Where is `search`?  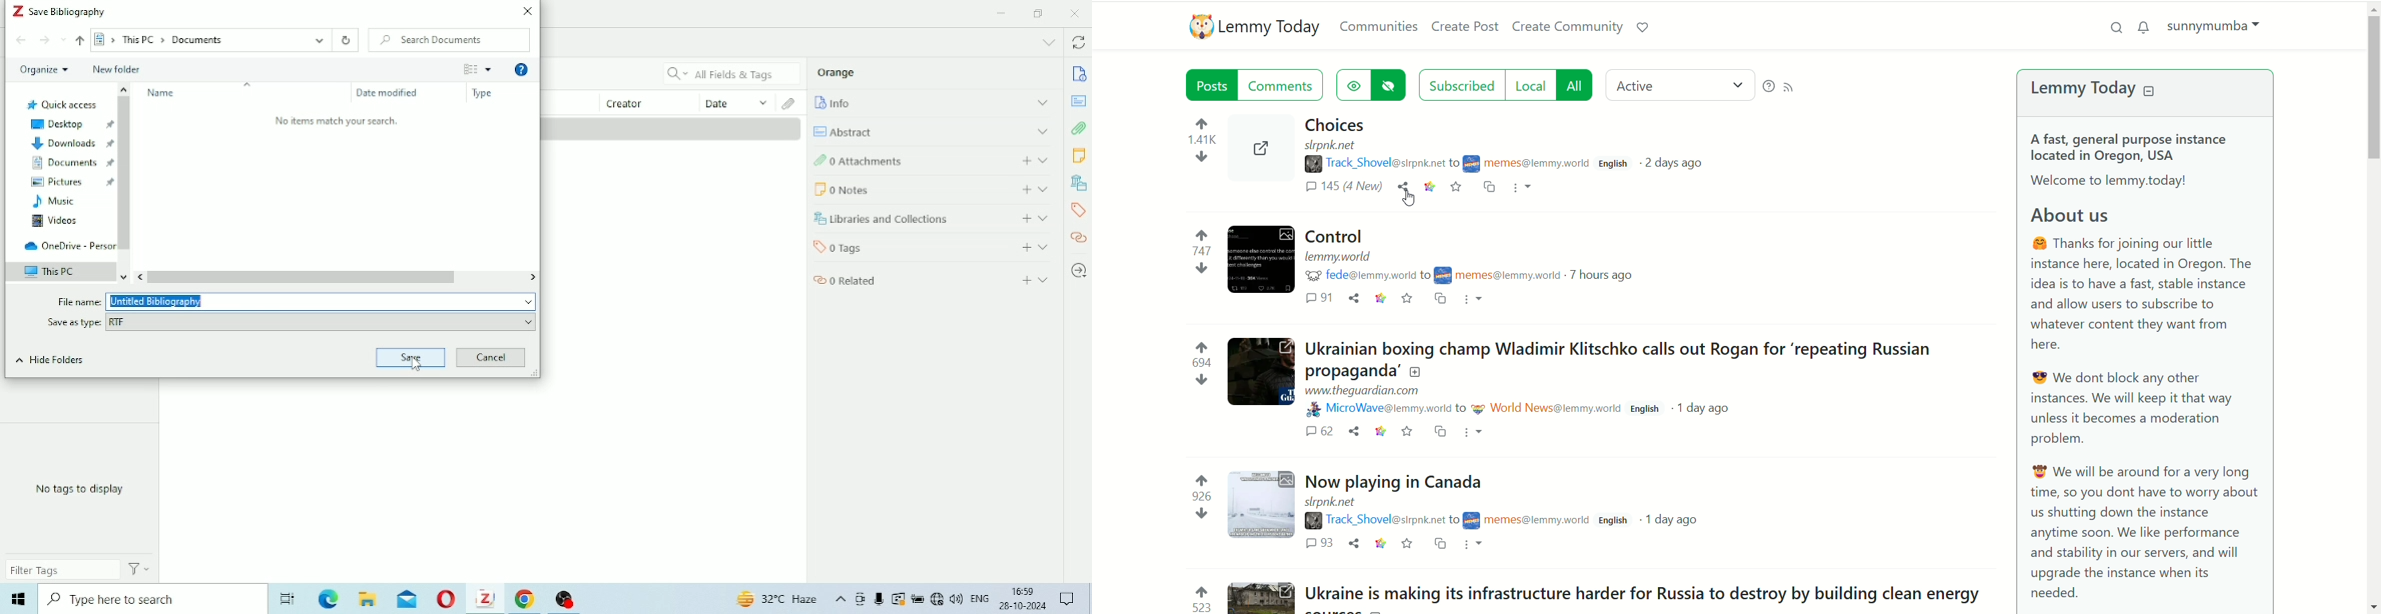 search is located at coordinates (2111, 28).